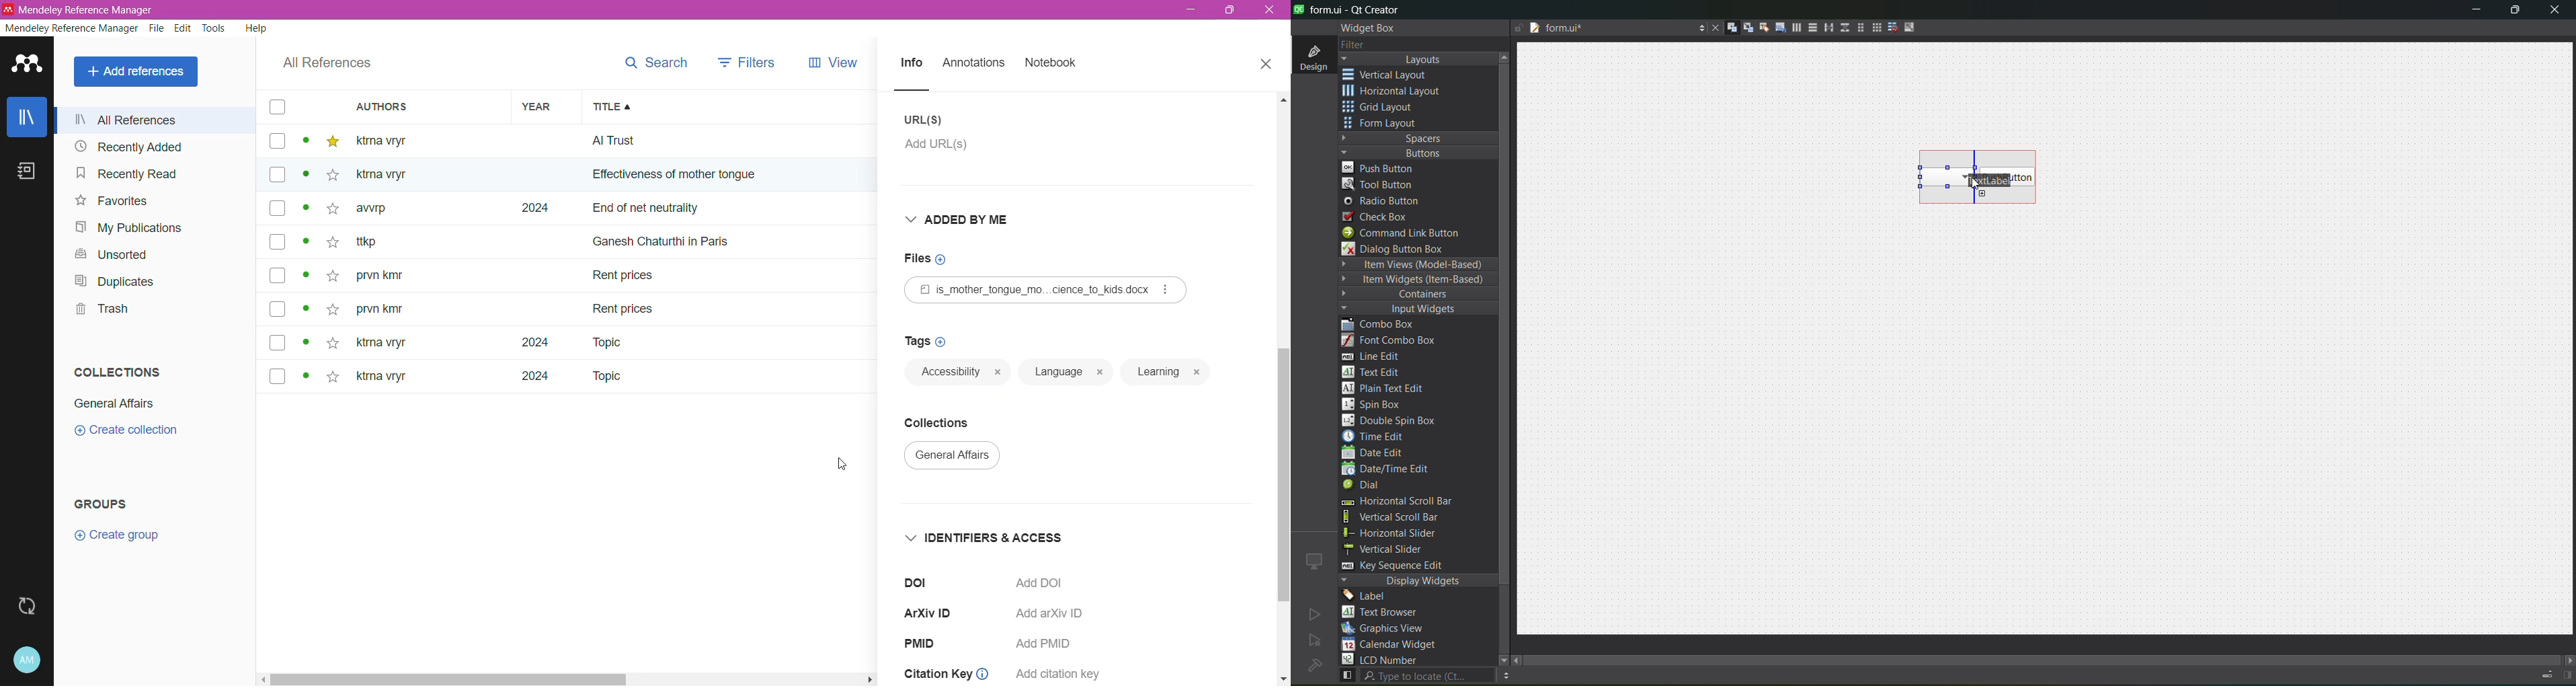  What do you see at coordinates (27, 171) in the screenshot?
I see `Notebook` at bounding box center [27, 171].